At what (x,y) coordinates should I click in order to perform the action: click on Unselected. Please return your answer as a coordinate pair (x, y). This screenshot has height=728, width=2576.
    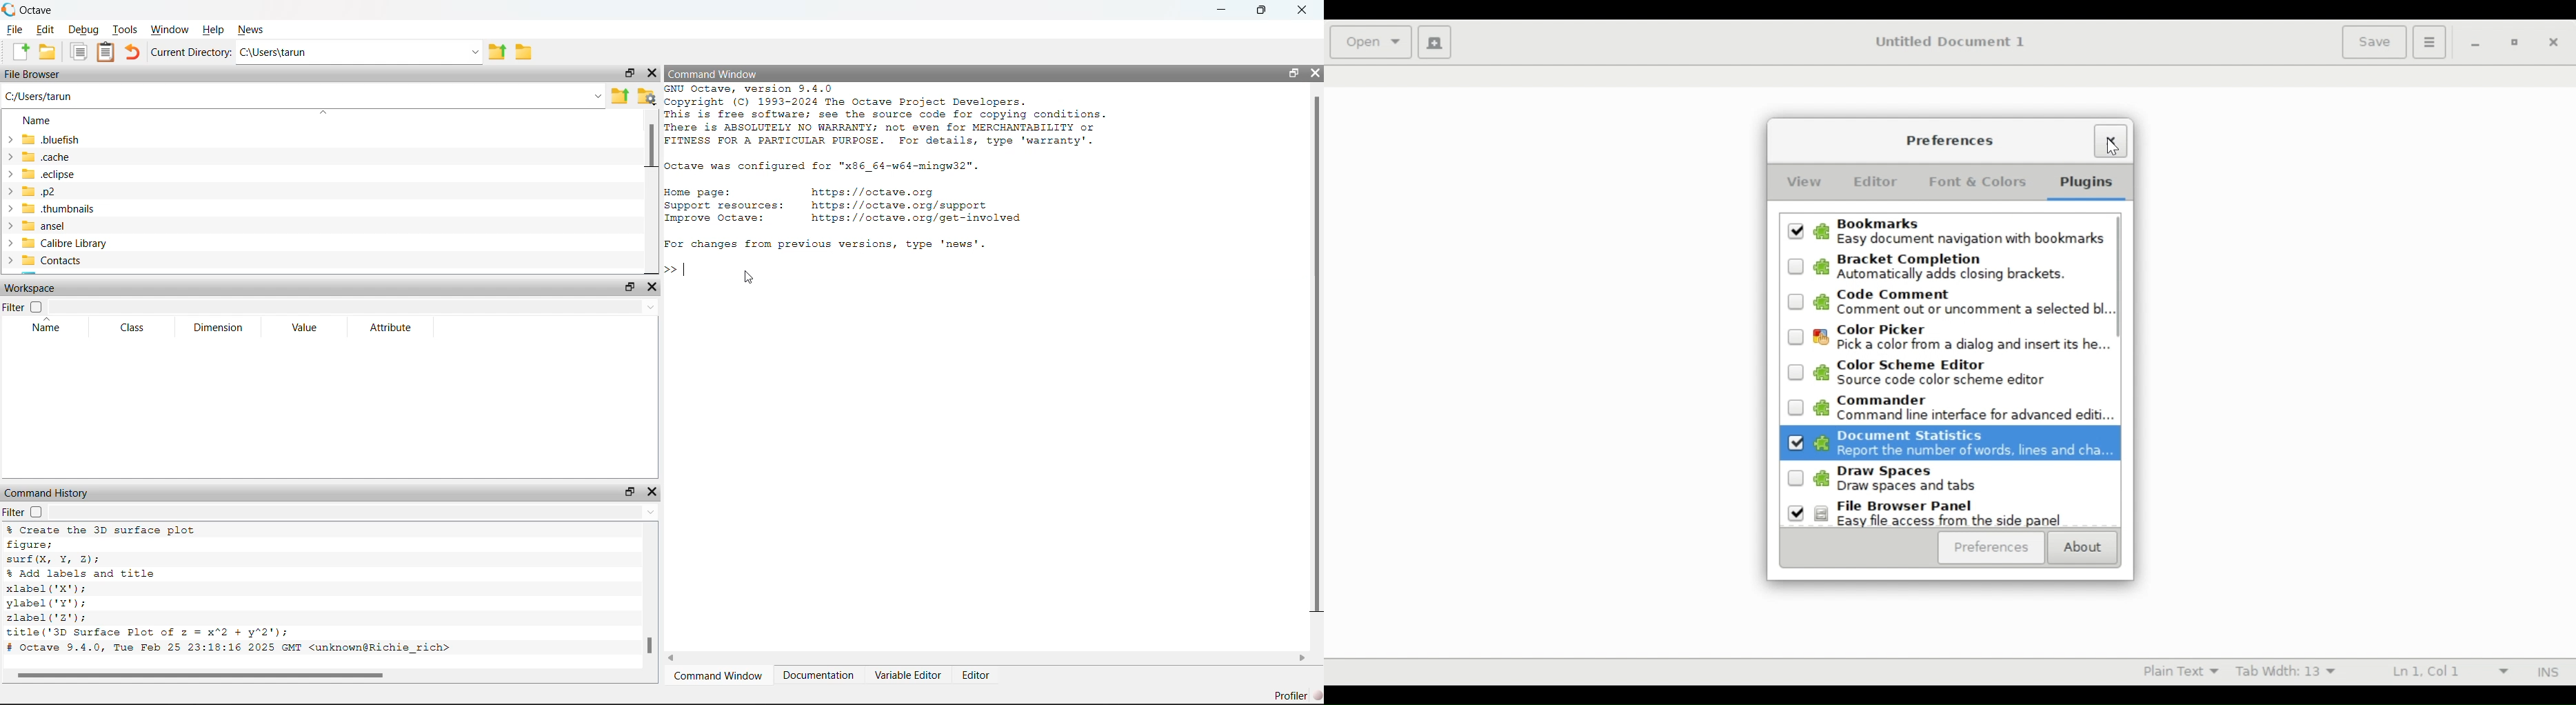
    Looking at the image, I should click on (1795, 336).